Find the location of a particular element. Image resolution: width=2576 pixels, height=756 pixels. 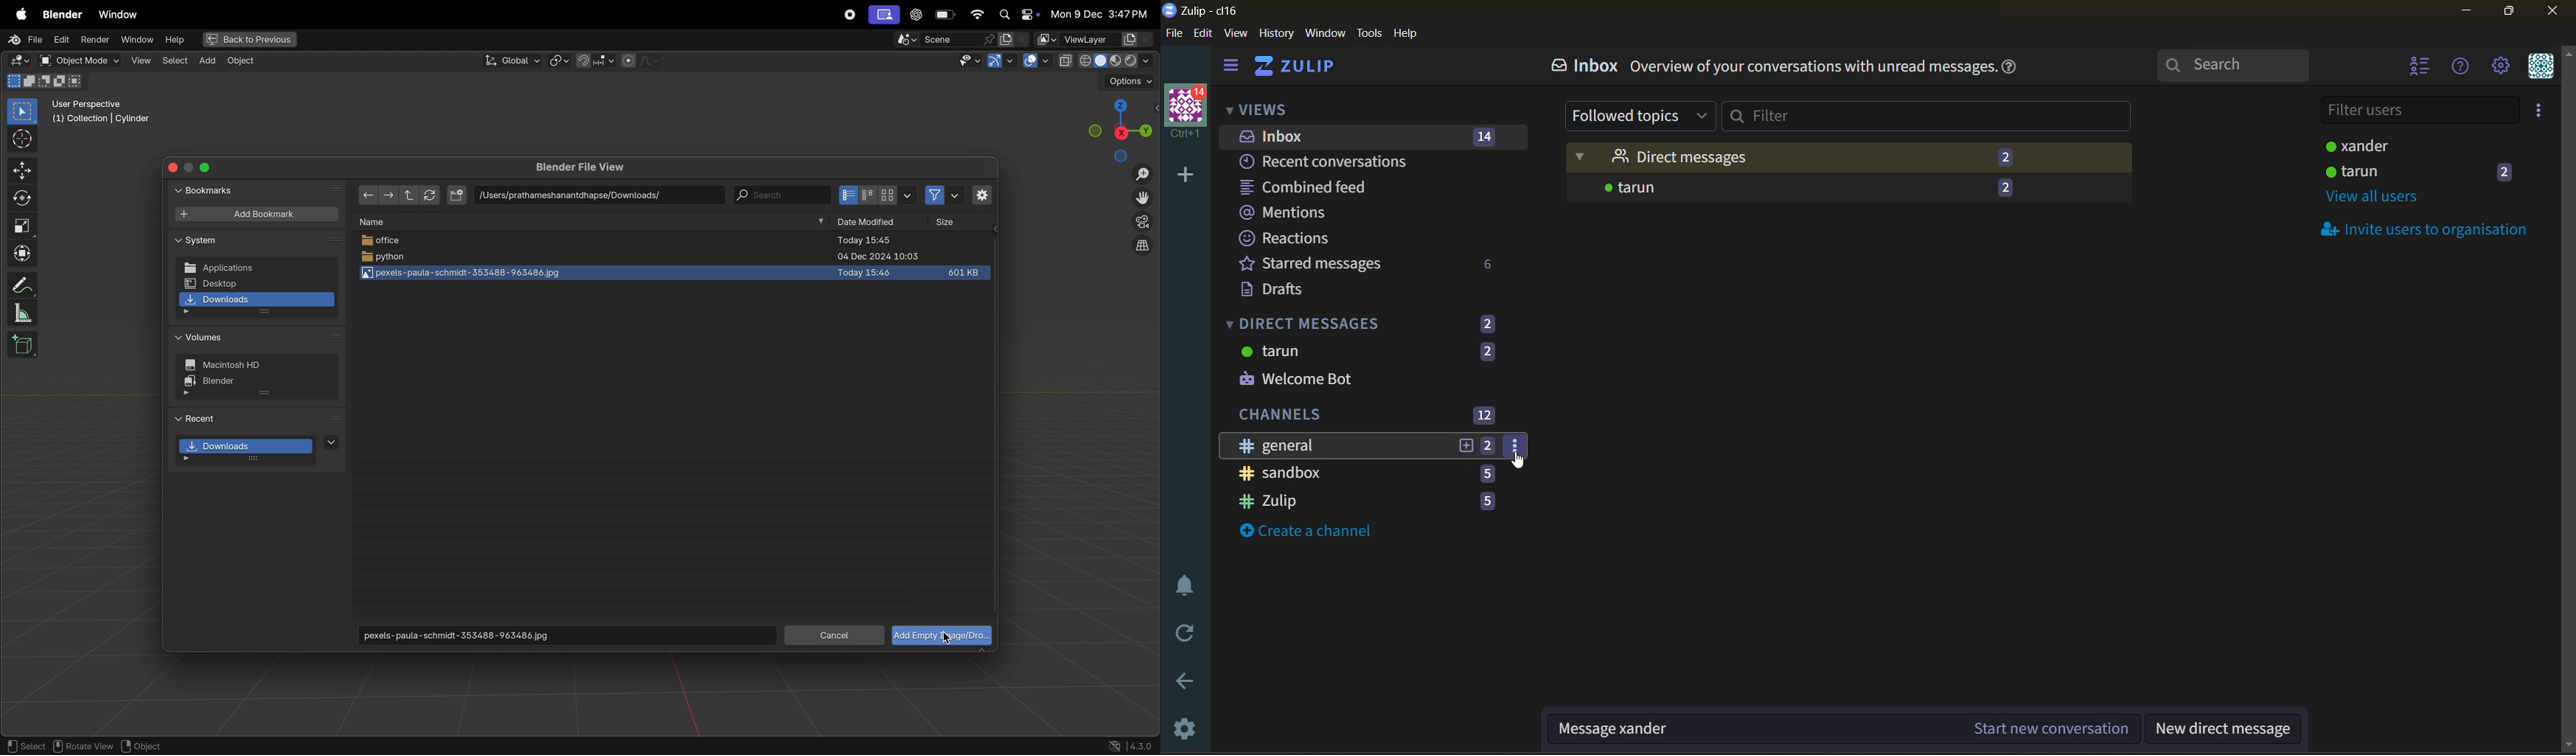

show gimzo is located at coordinates (1002, 62).